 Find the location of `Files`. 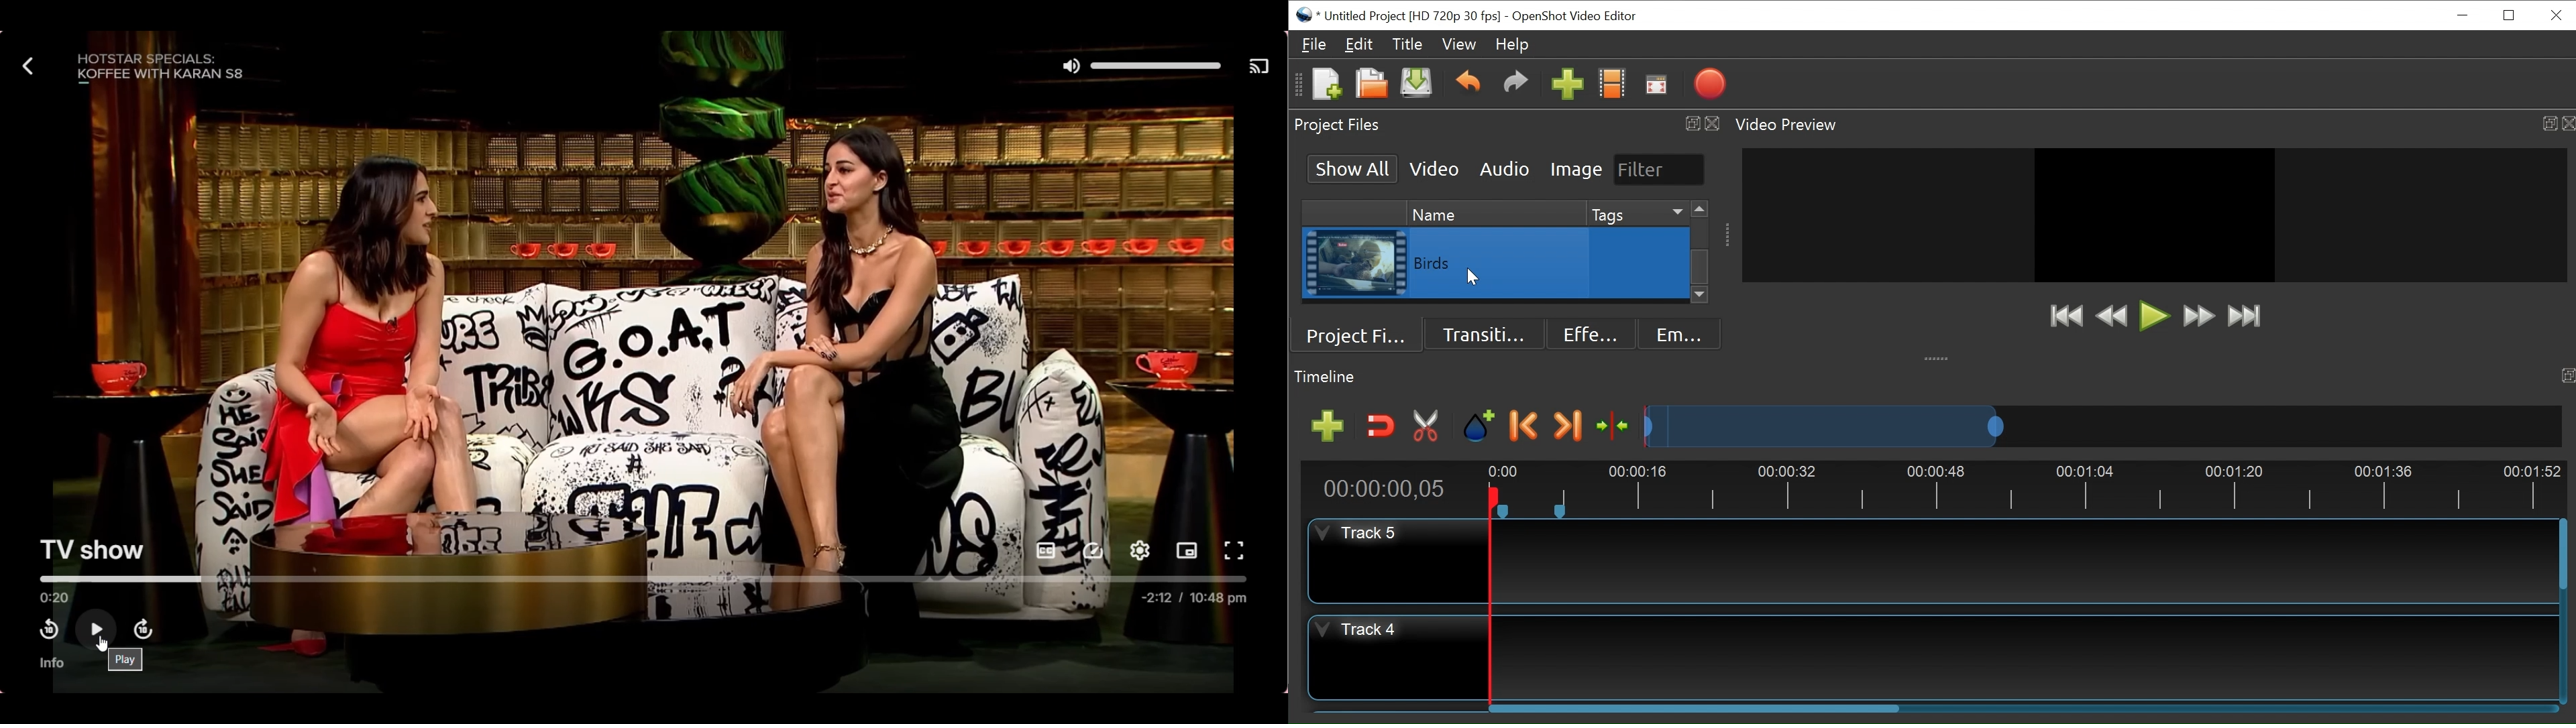

Files is located at coordinates (1314, 43).